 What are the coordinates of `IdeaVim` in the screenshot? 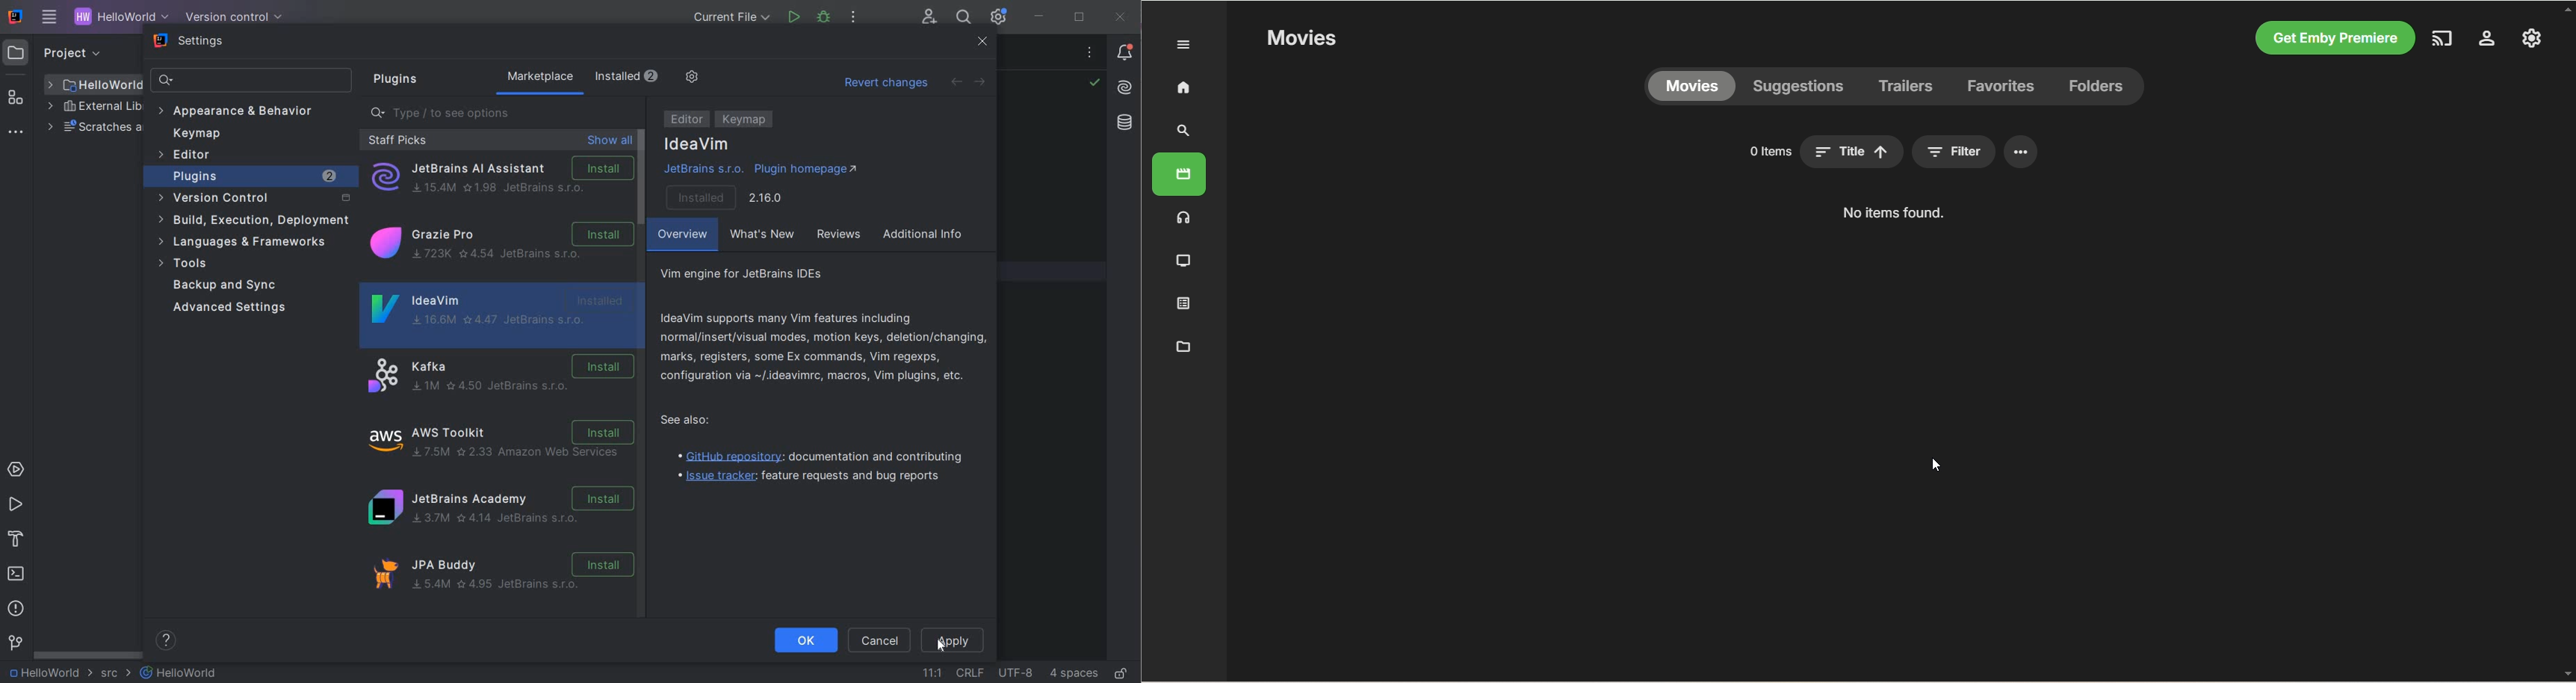 It's located at (499, 314).